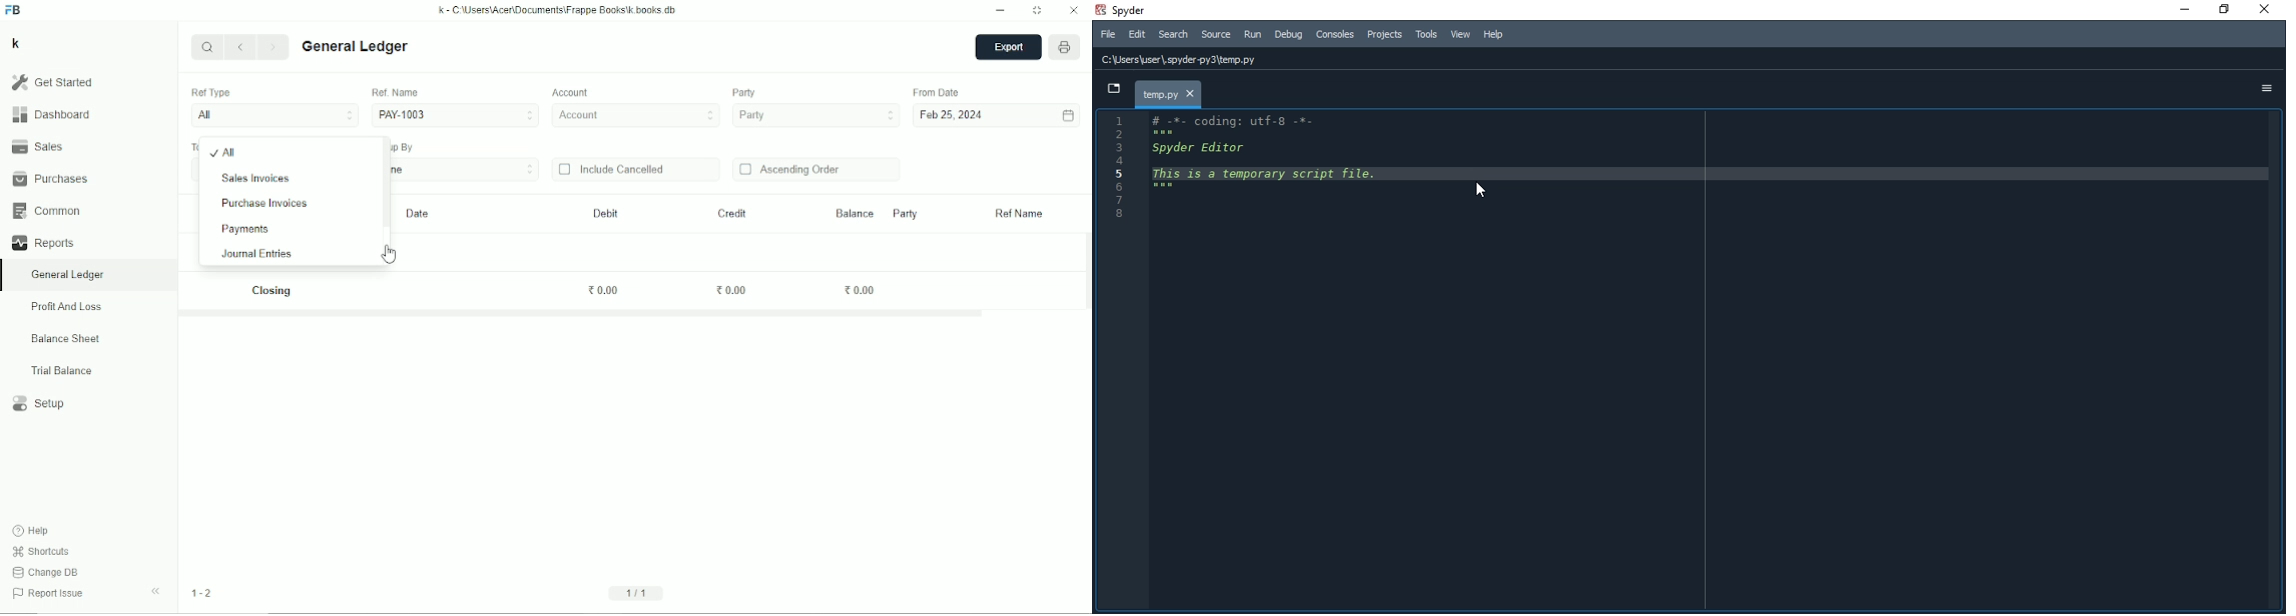  Describe the element at coordinates (558, 10) in the screenshot. I see `k - C:\Users\Acer\Documents\Frappe books\k.books.db` at that location.